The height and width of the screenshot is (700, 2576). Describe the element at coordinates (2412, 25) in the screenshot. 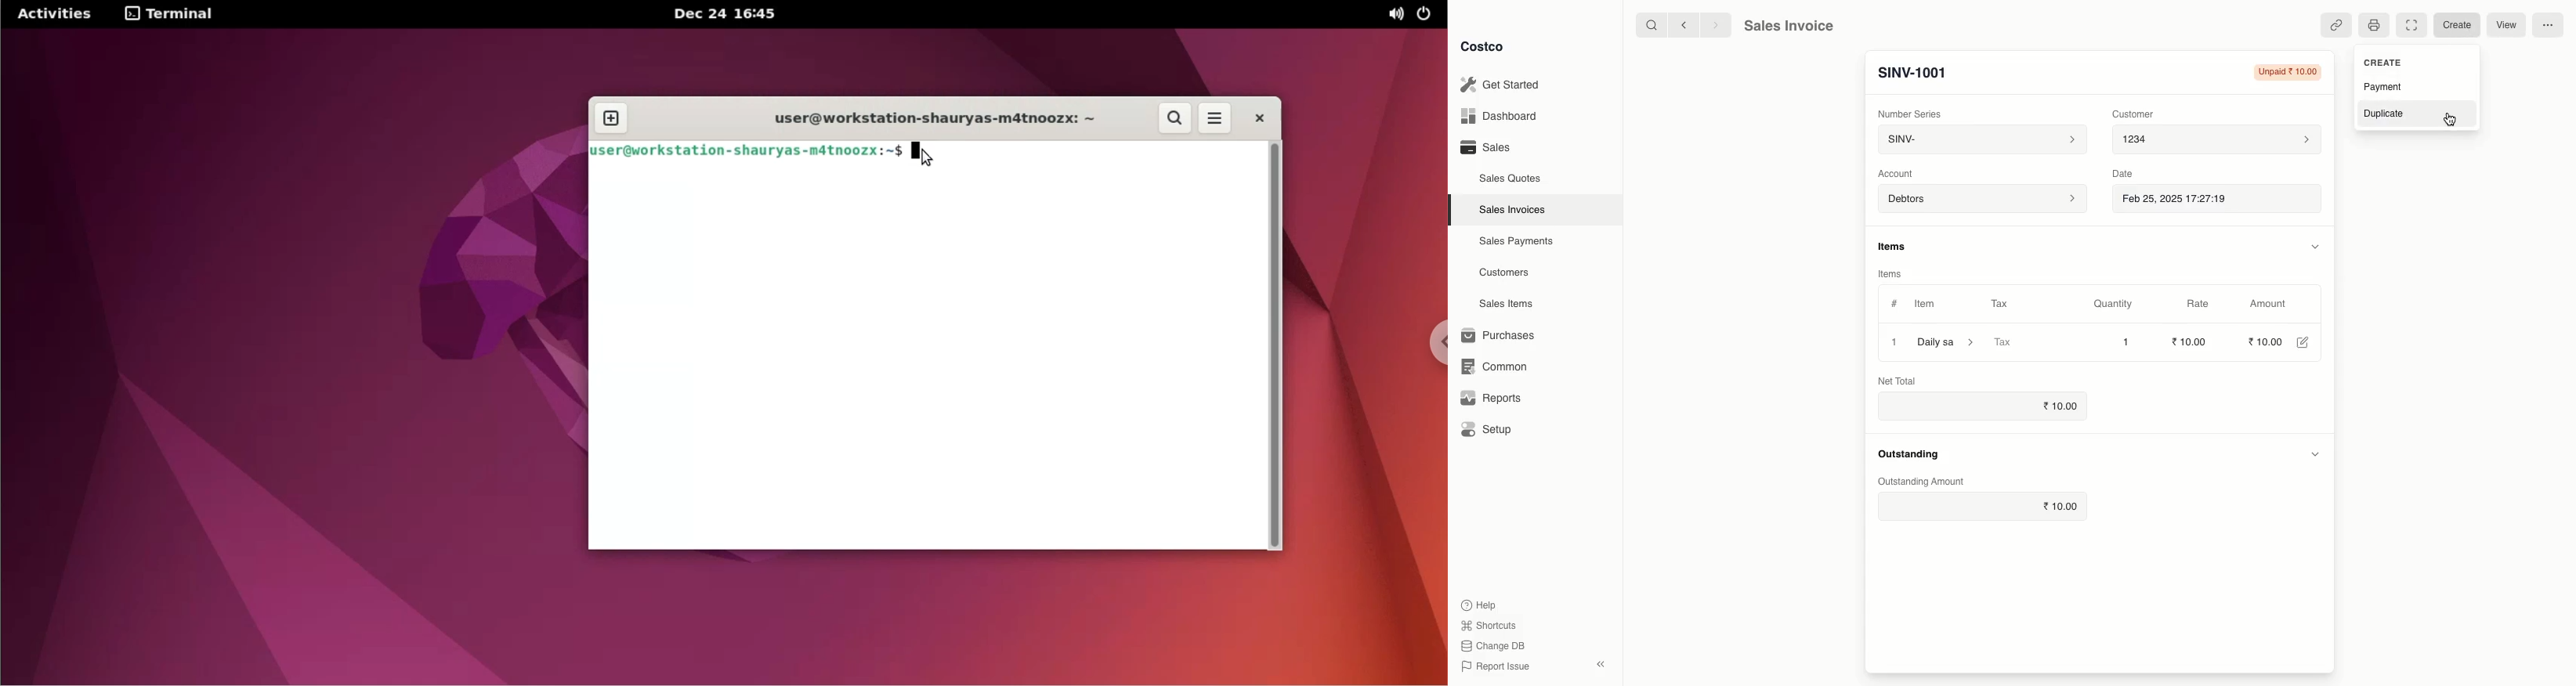

I see `Full width toggle` at that location.